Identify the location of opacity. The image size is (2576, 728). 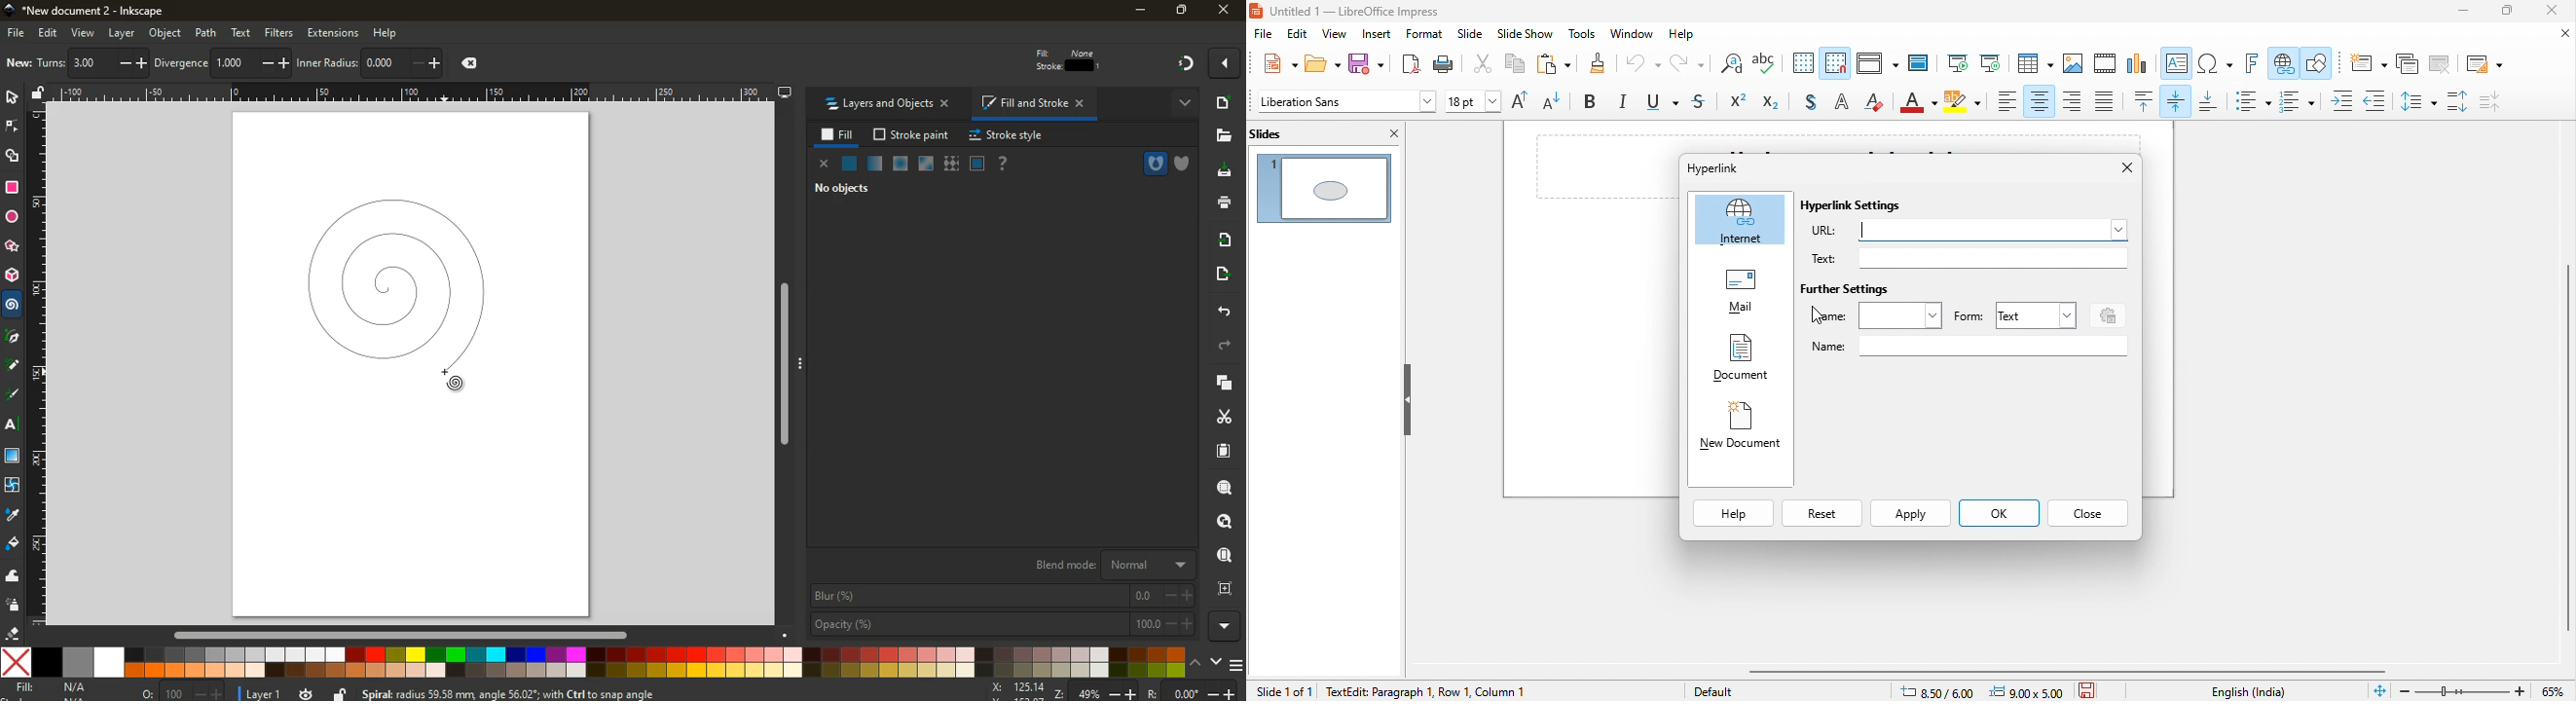
(1001, 623).